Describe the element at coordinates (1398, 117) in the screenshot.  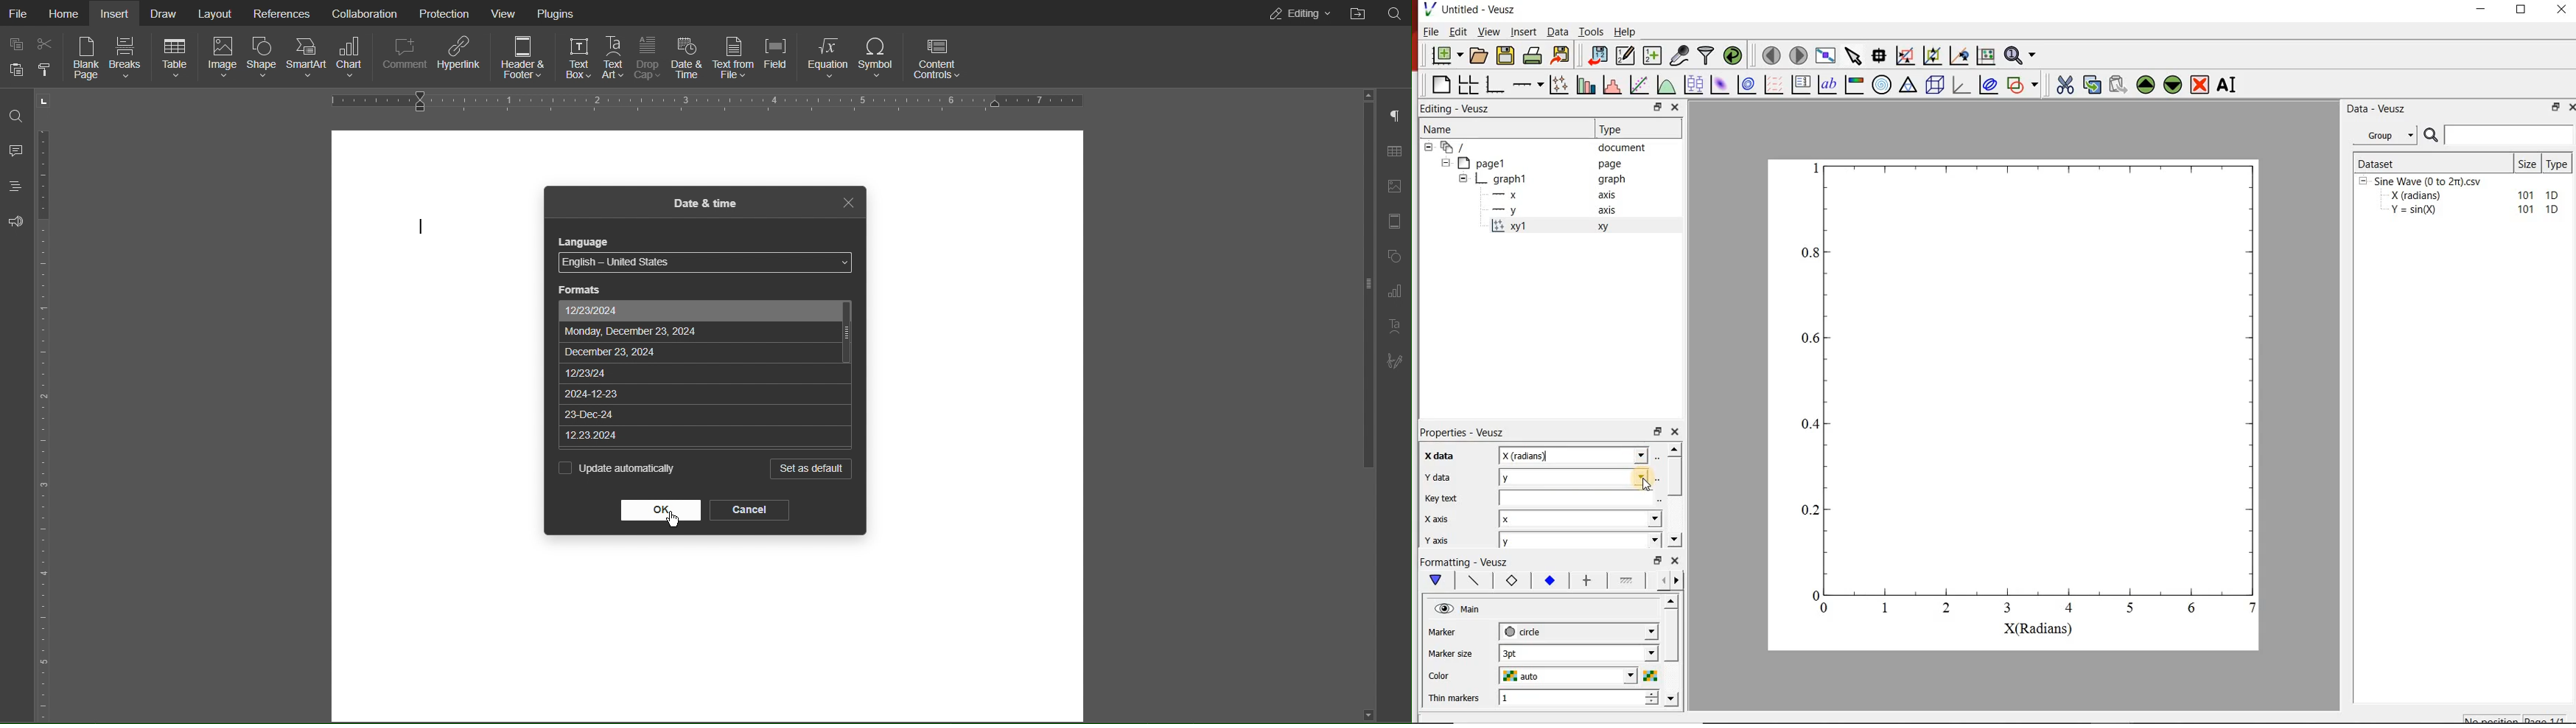
I see `Paragraph Settings` at that location.